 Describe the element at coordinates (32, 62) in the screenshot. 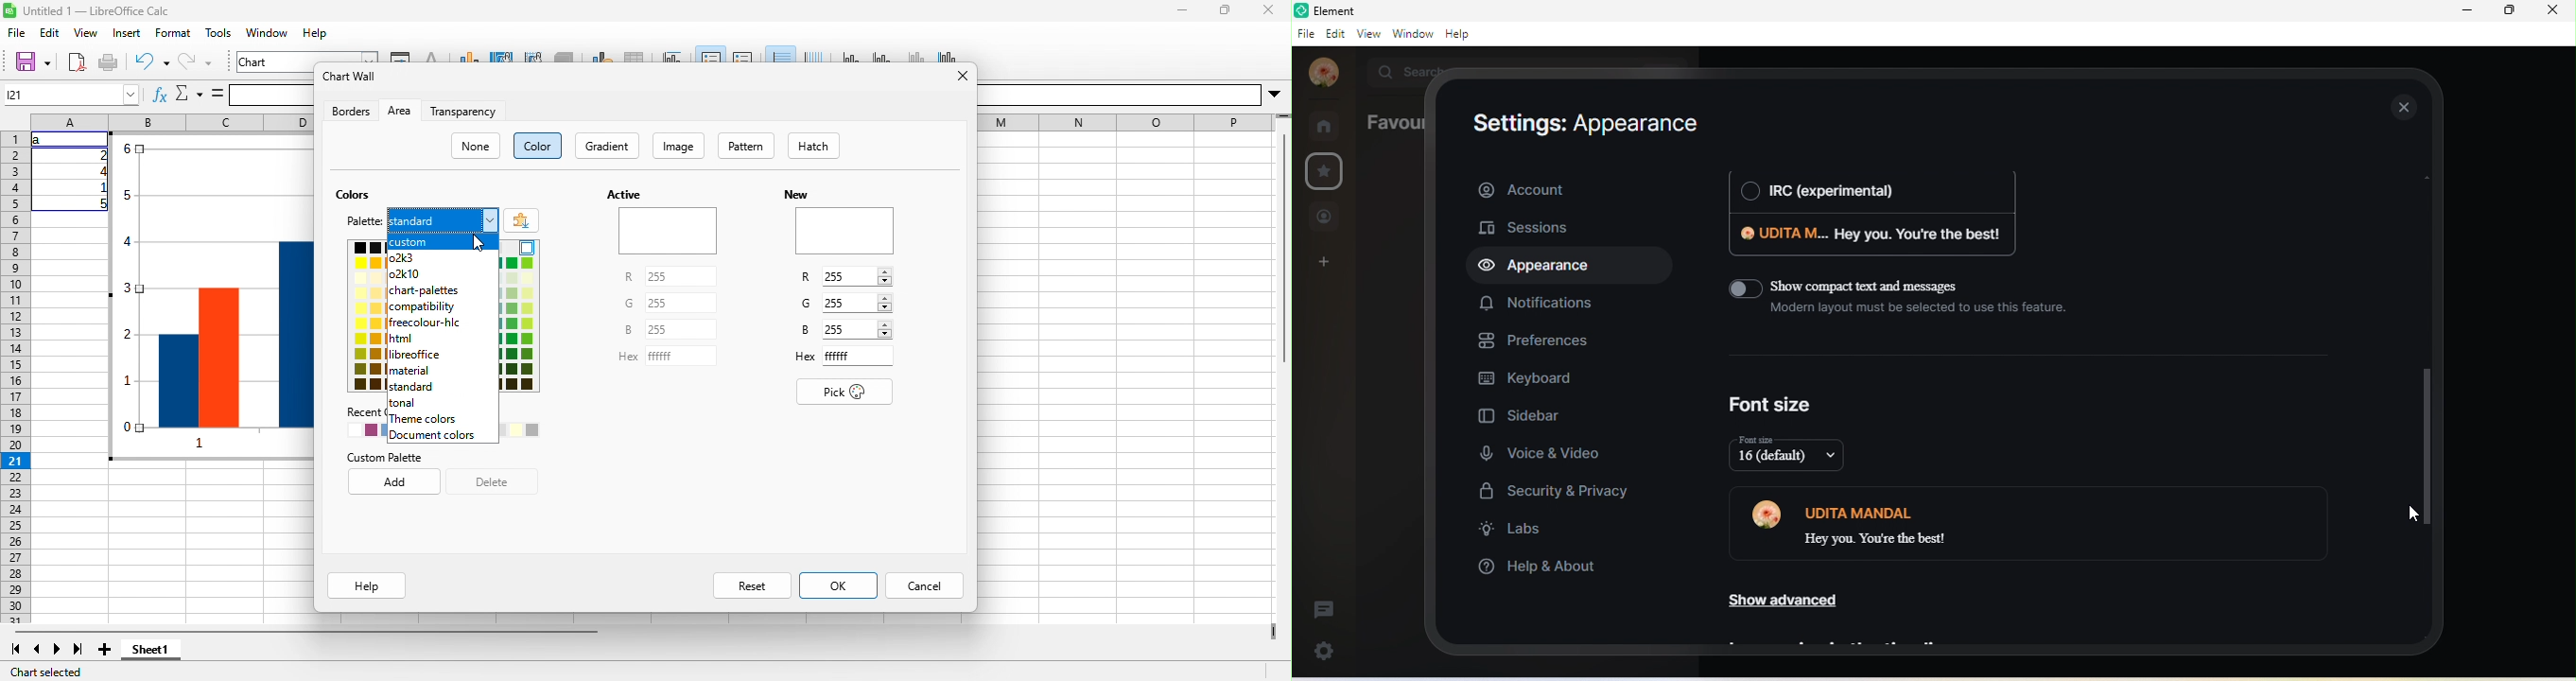

I see `save` at that location.